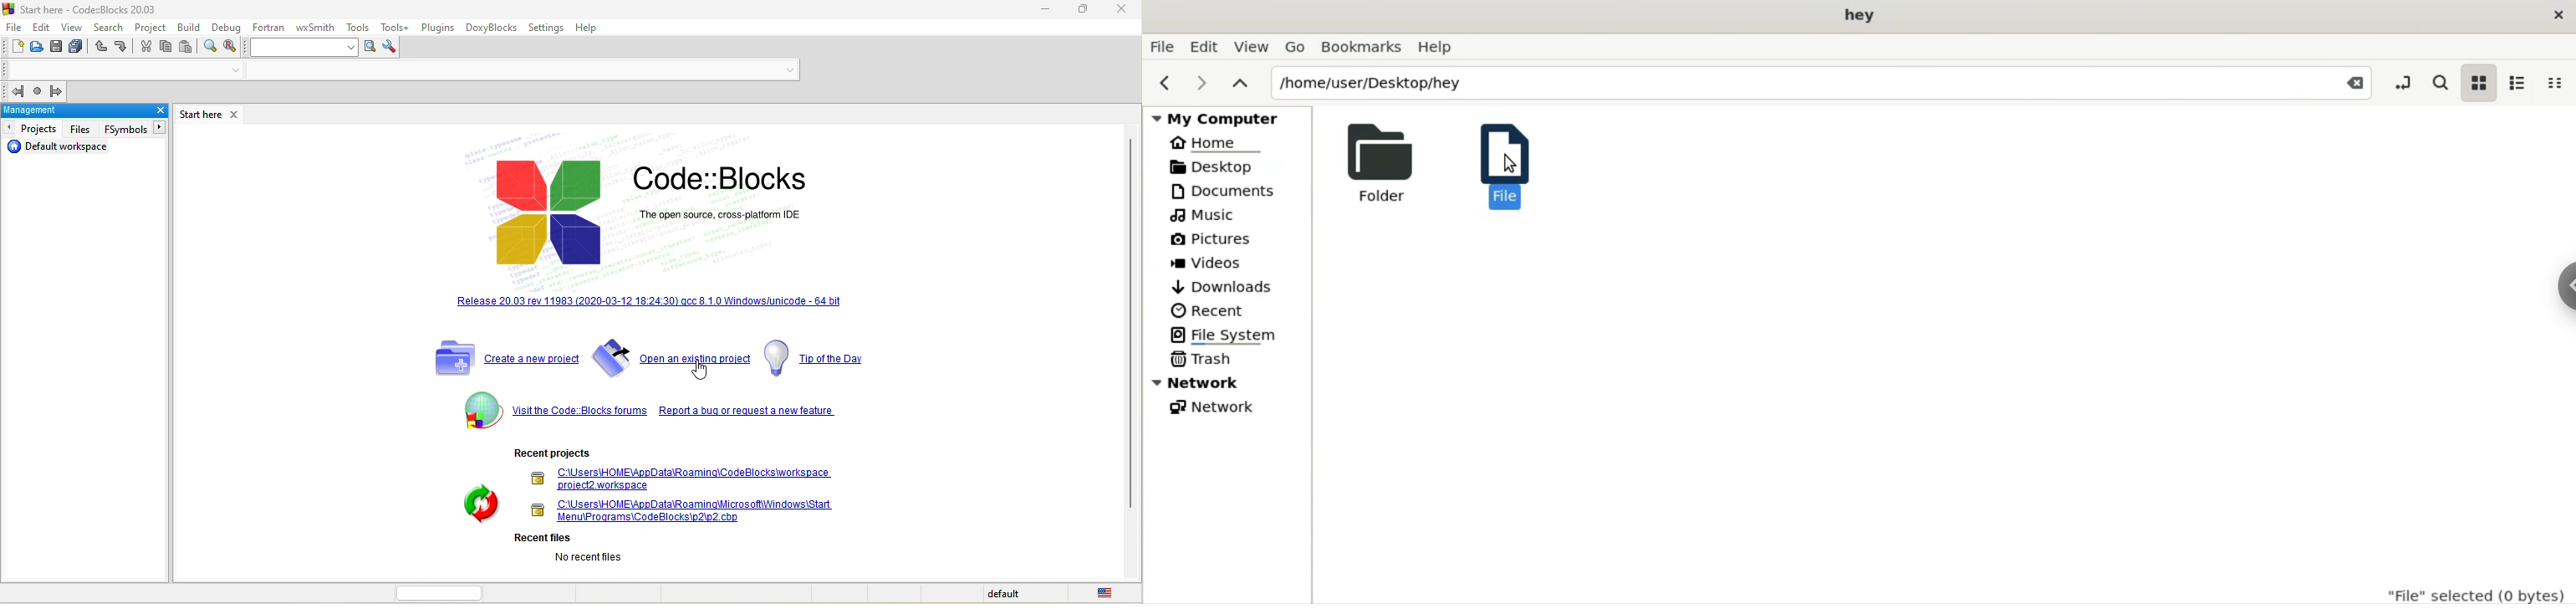  Describe the element at coordinates (1036, 9) in the screenshot. I see `minimize` at that location.